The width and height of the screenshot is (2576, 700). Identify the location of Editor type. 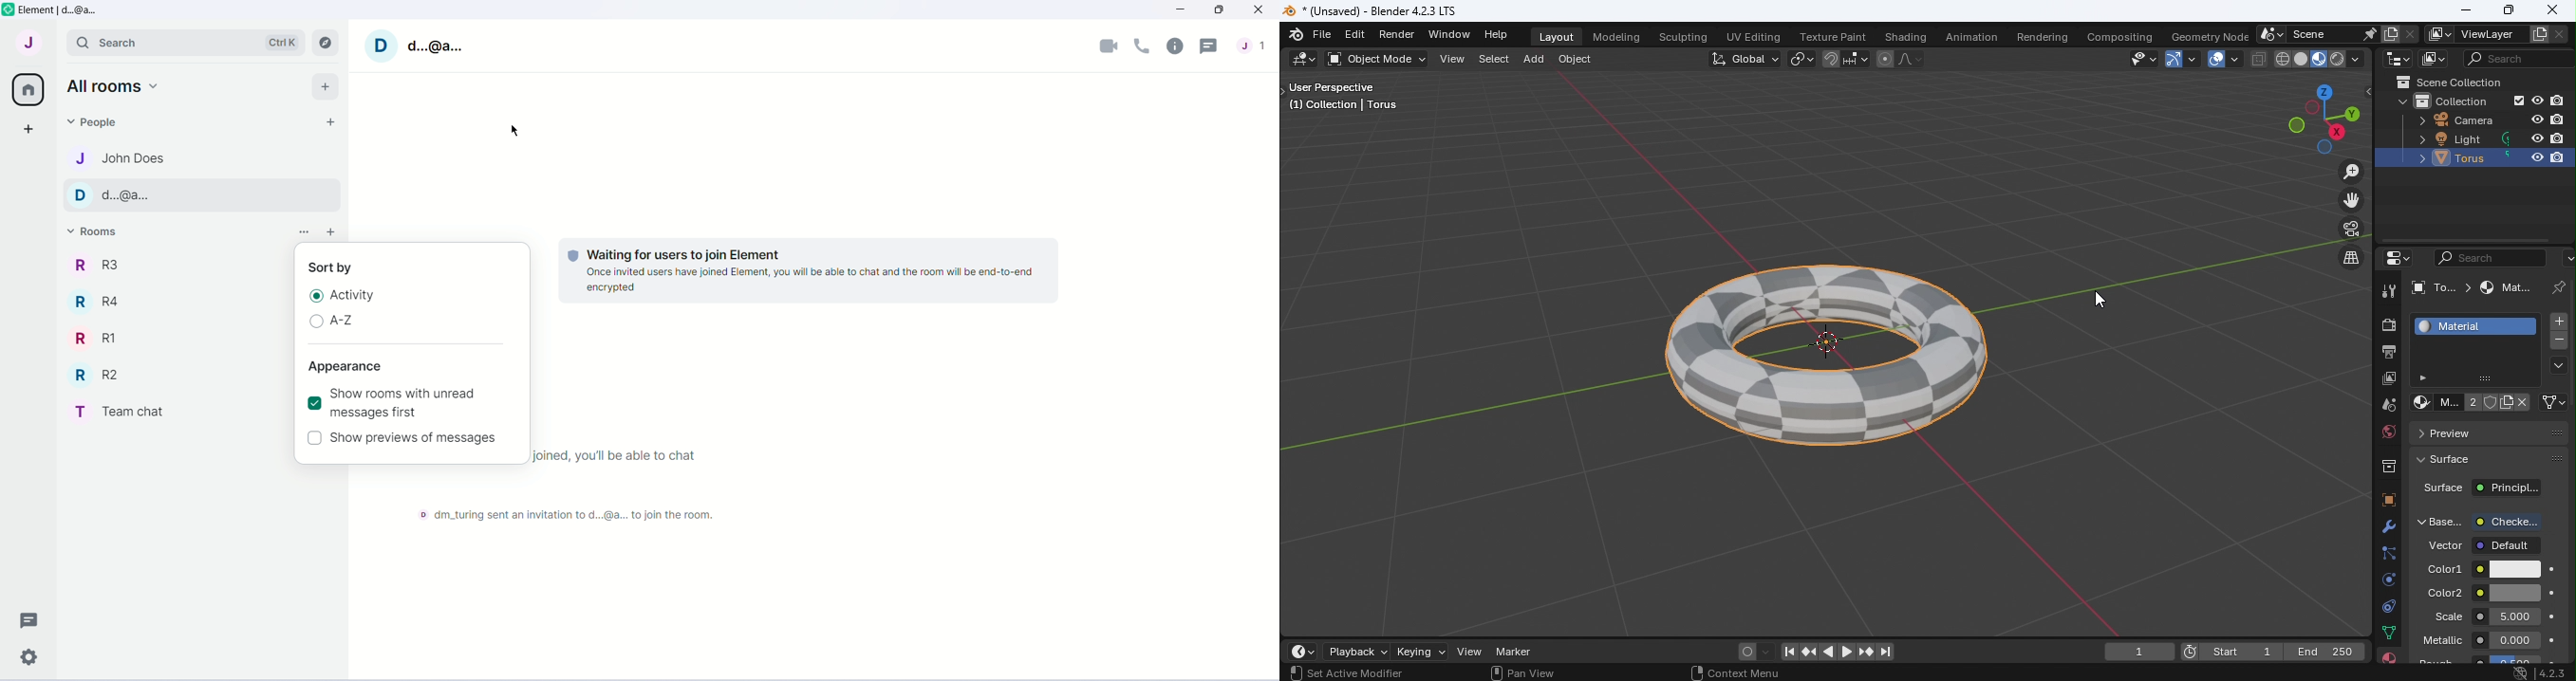
(1303, 652).